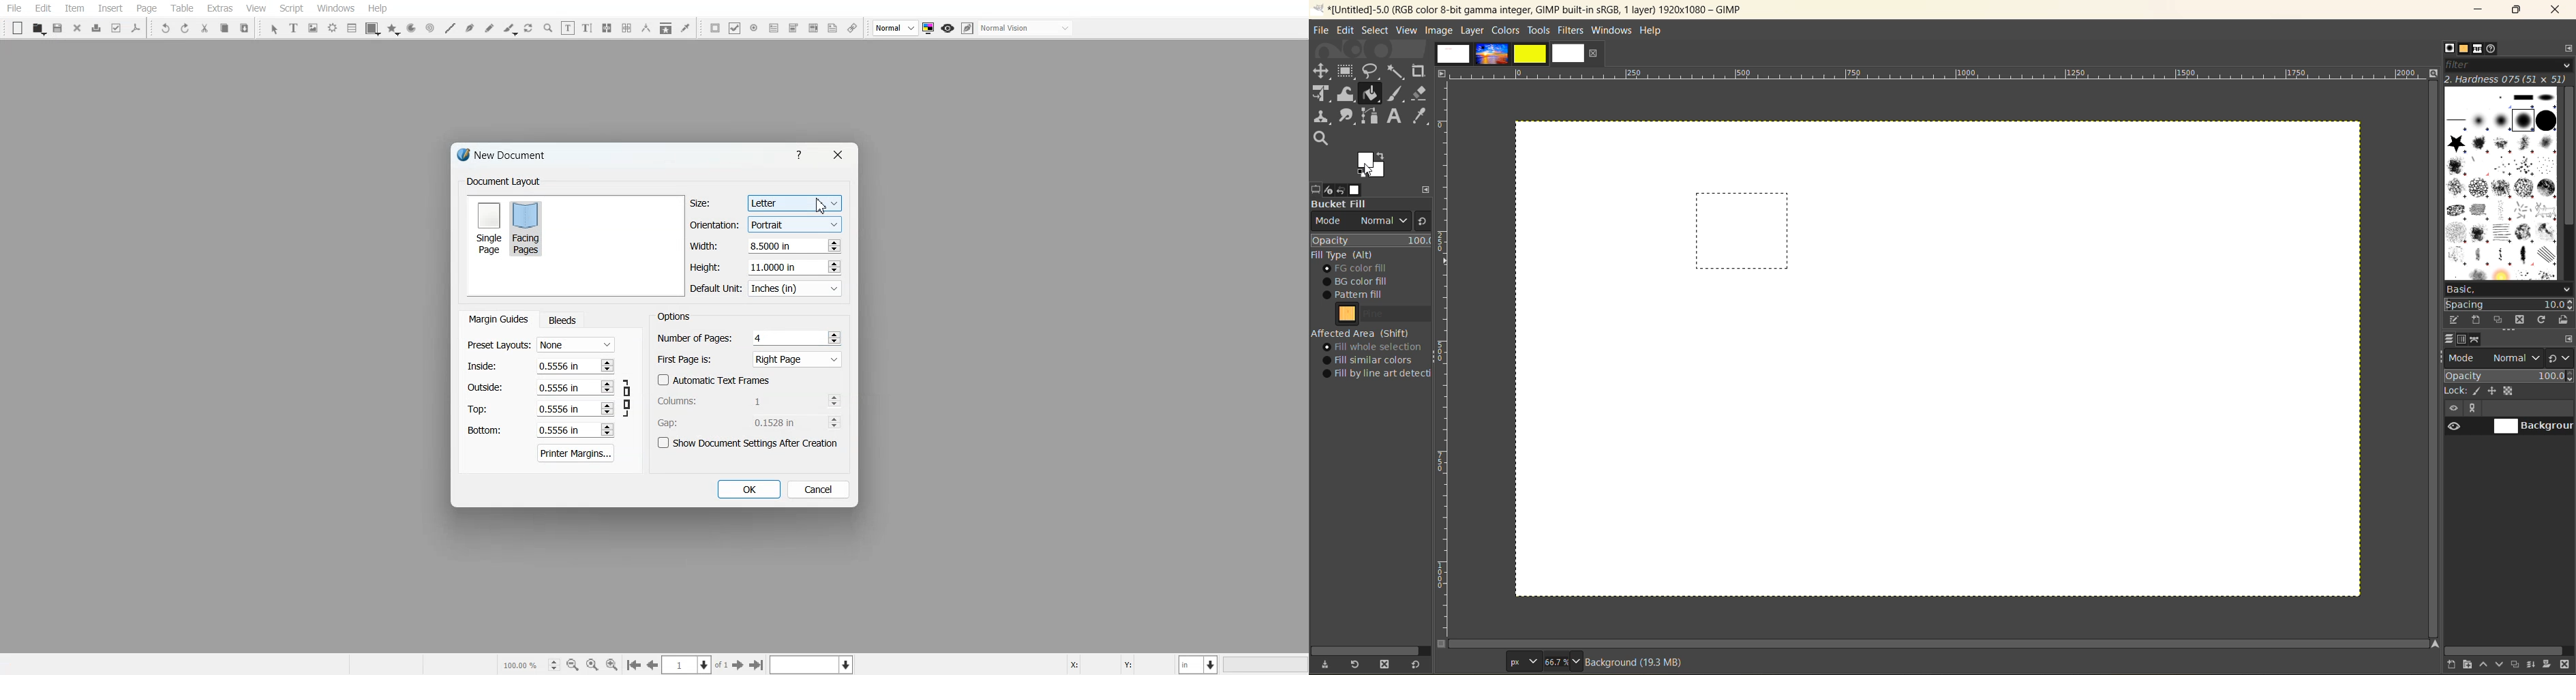 This screenshot has height=700, width=2576. I want to click on Zoom to 100%, so click(592, 664).